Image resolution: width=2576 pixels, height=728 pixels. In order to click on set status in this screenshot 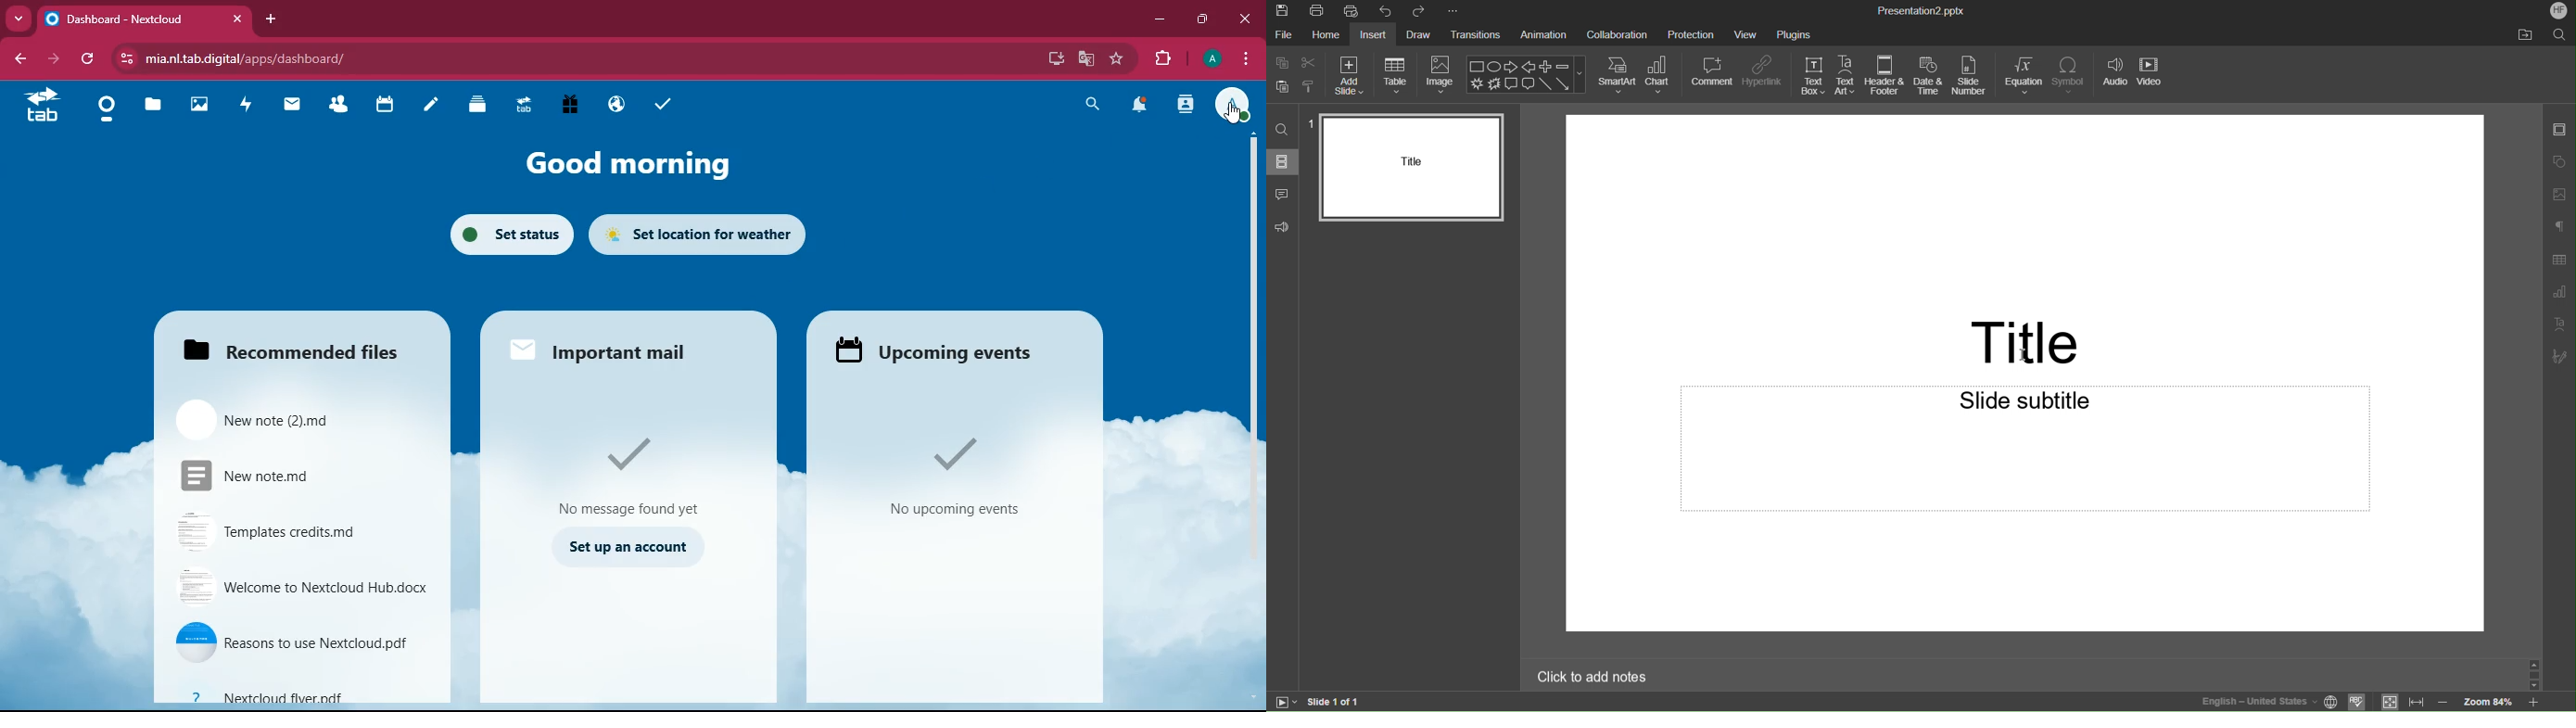, I will do `click(506, 233)`.